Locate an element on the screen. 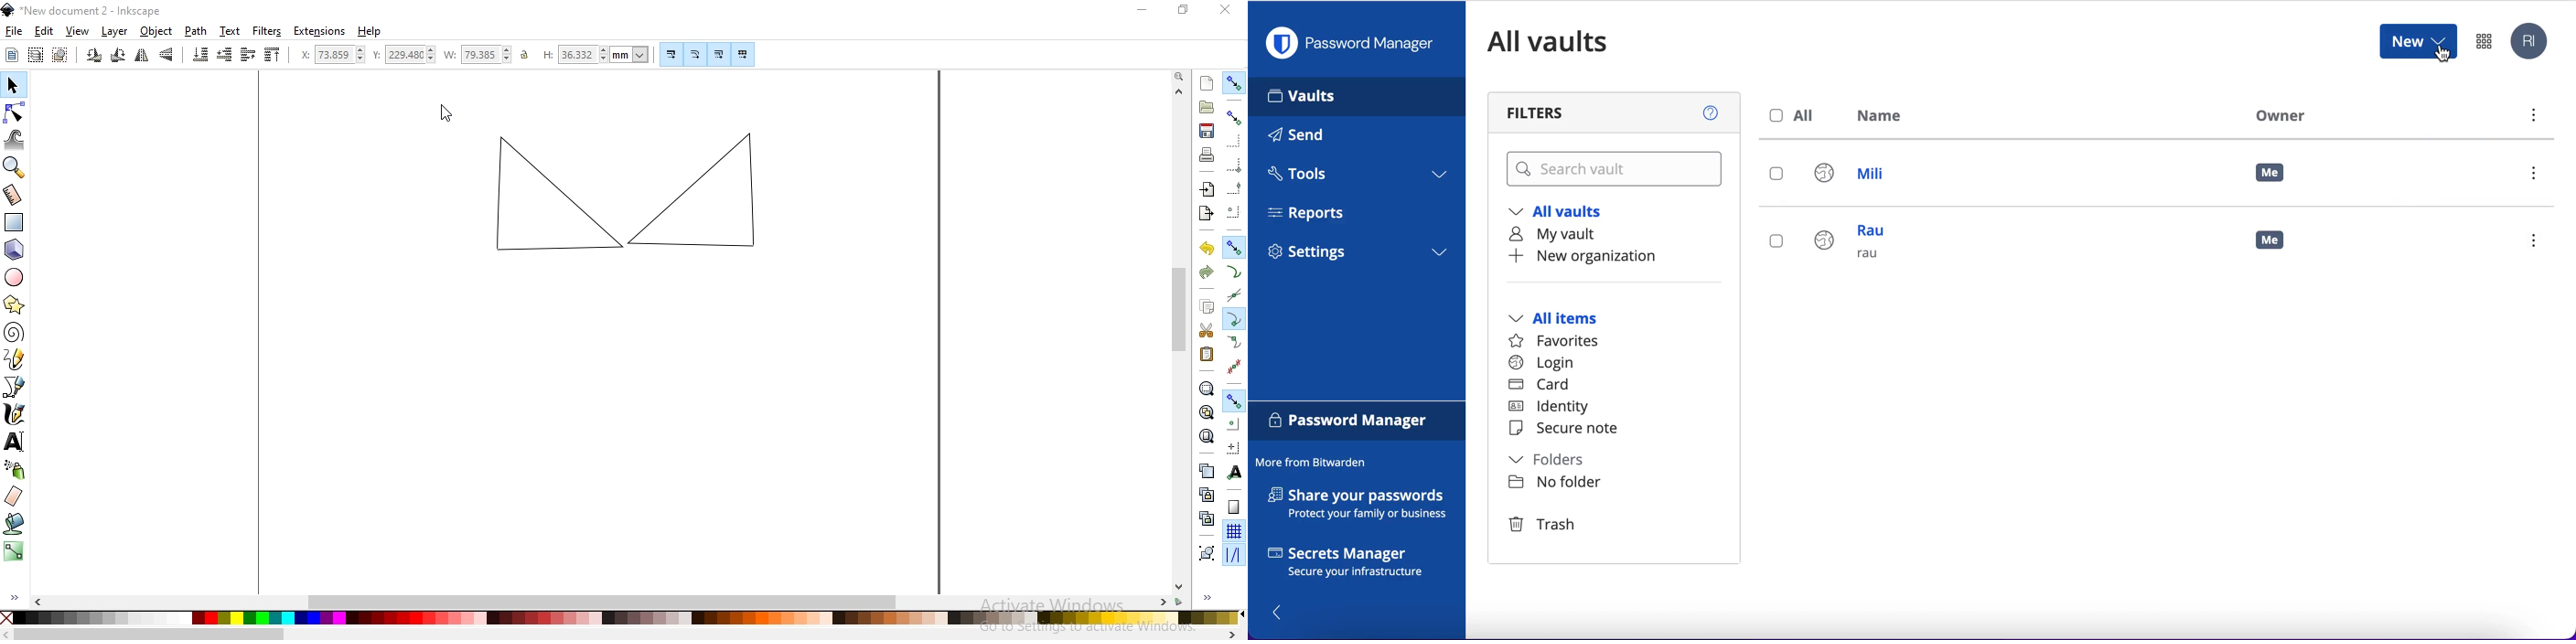  zoom in or out is located at coordinates (15, 167).